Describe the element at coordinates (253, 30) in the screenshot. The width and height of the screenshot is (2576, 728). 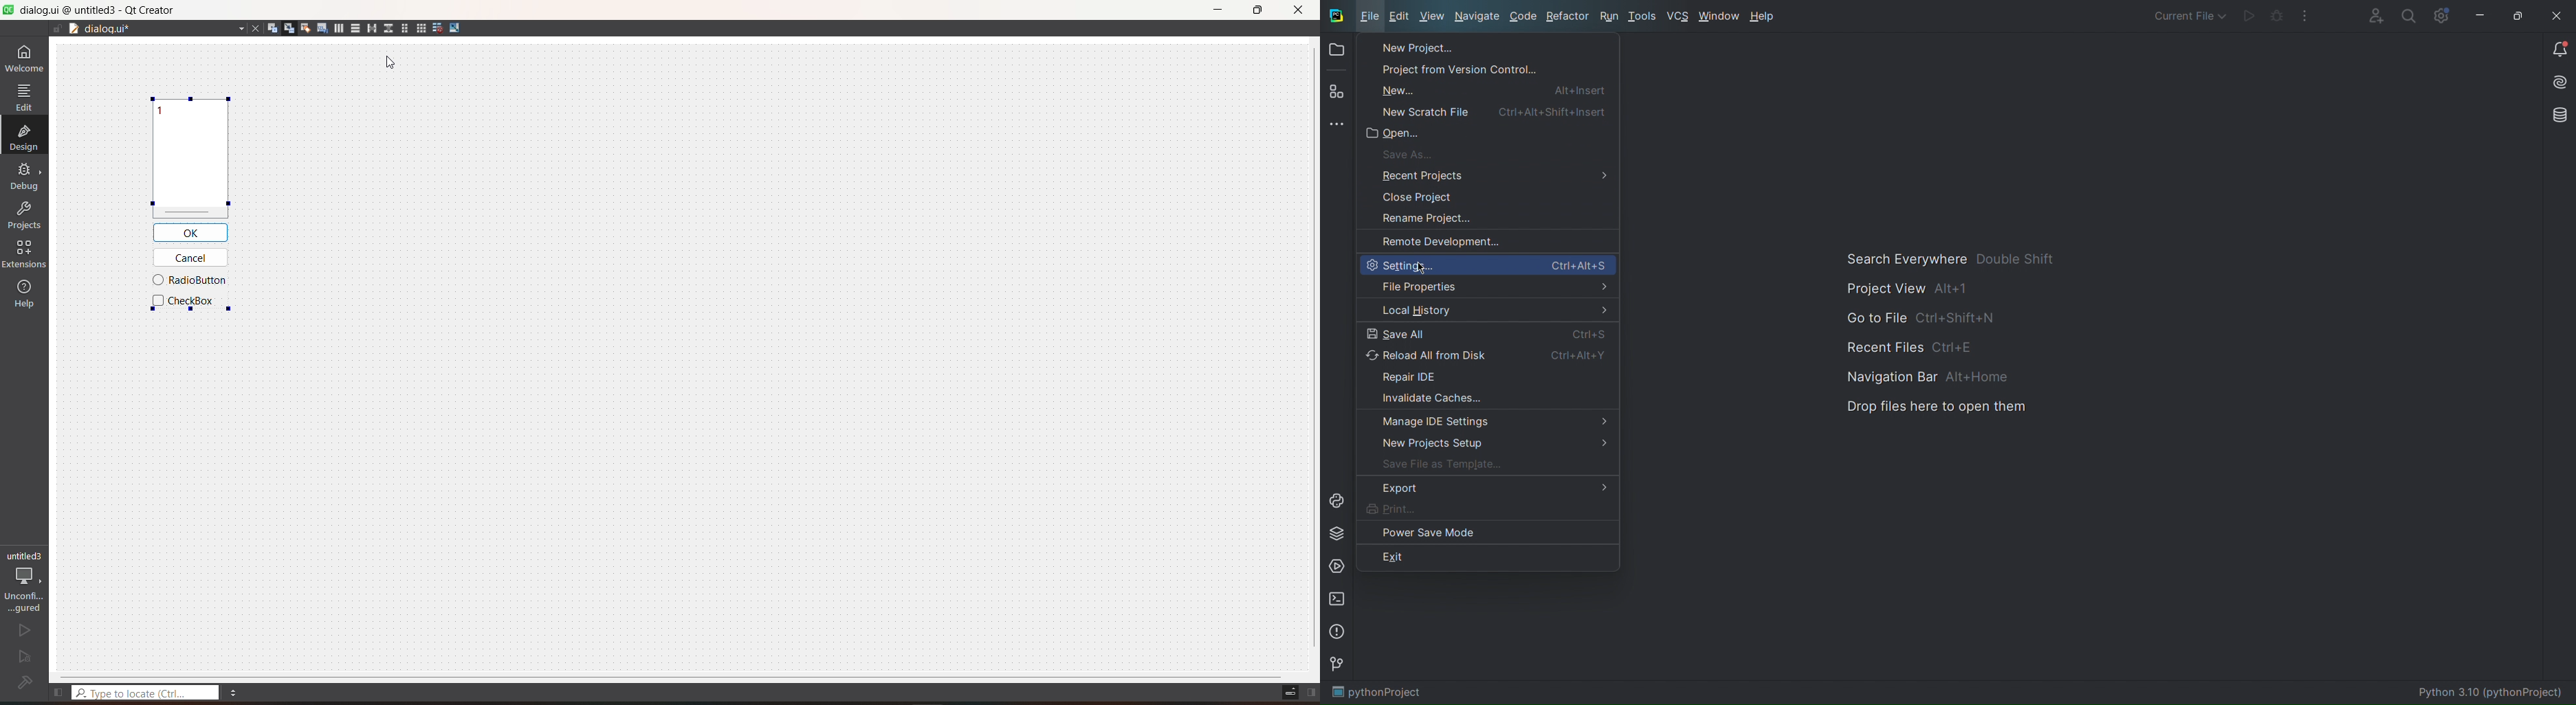
I see `close current file` at that location.